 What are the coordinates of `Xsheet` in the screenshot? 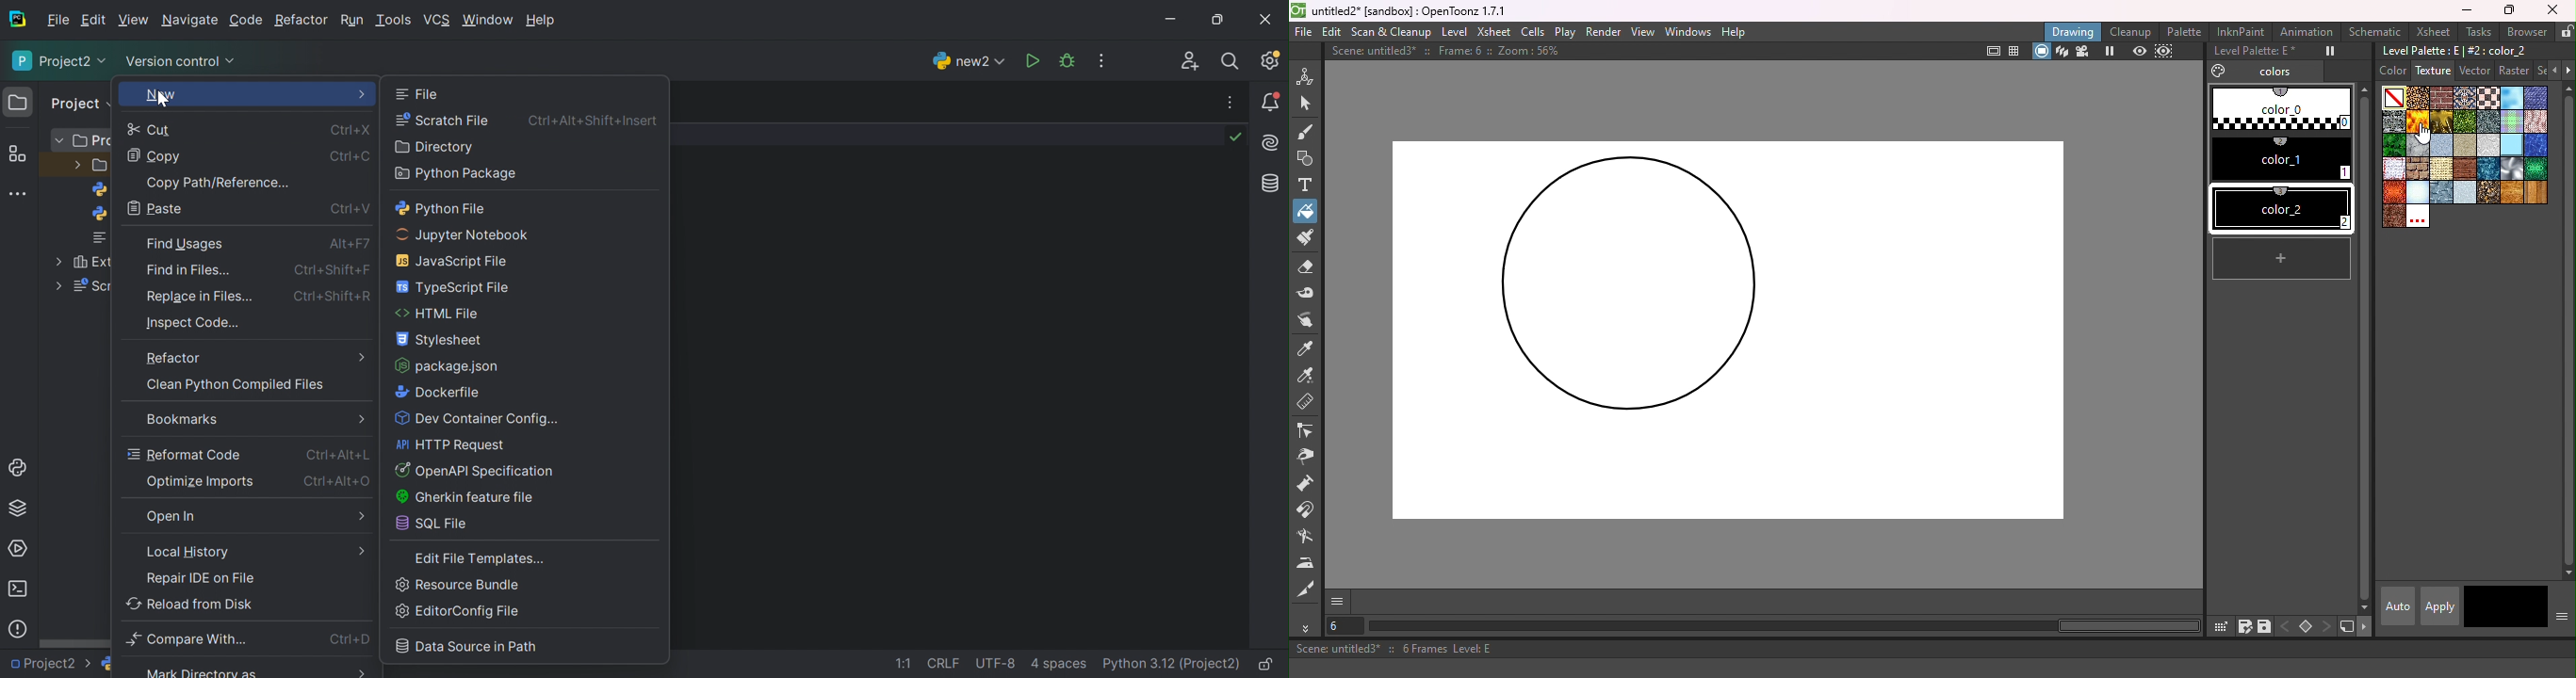 It's located at (1494, 32).